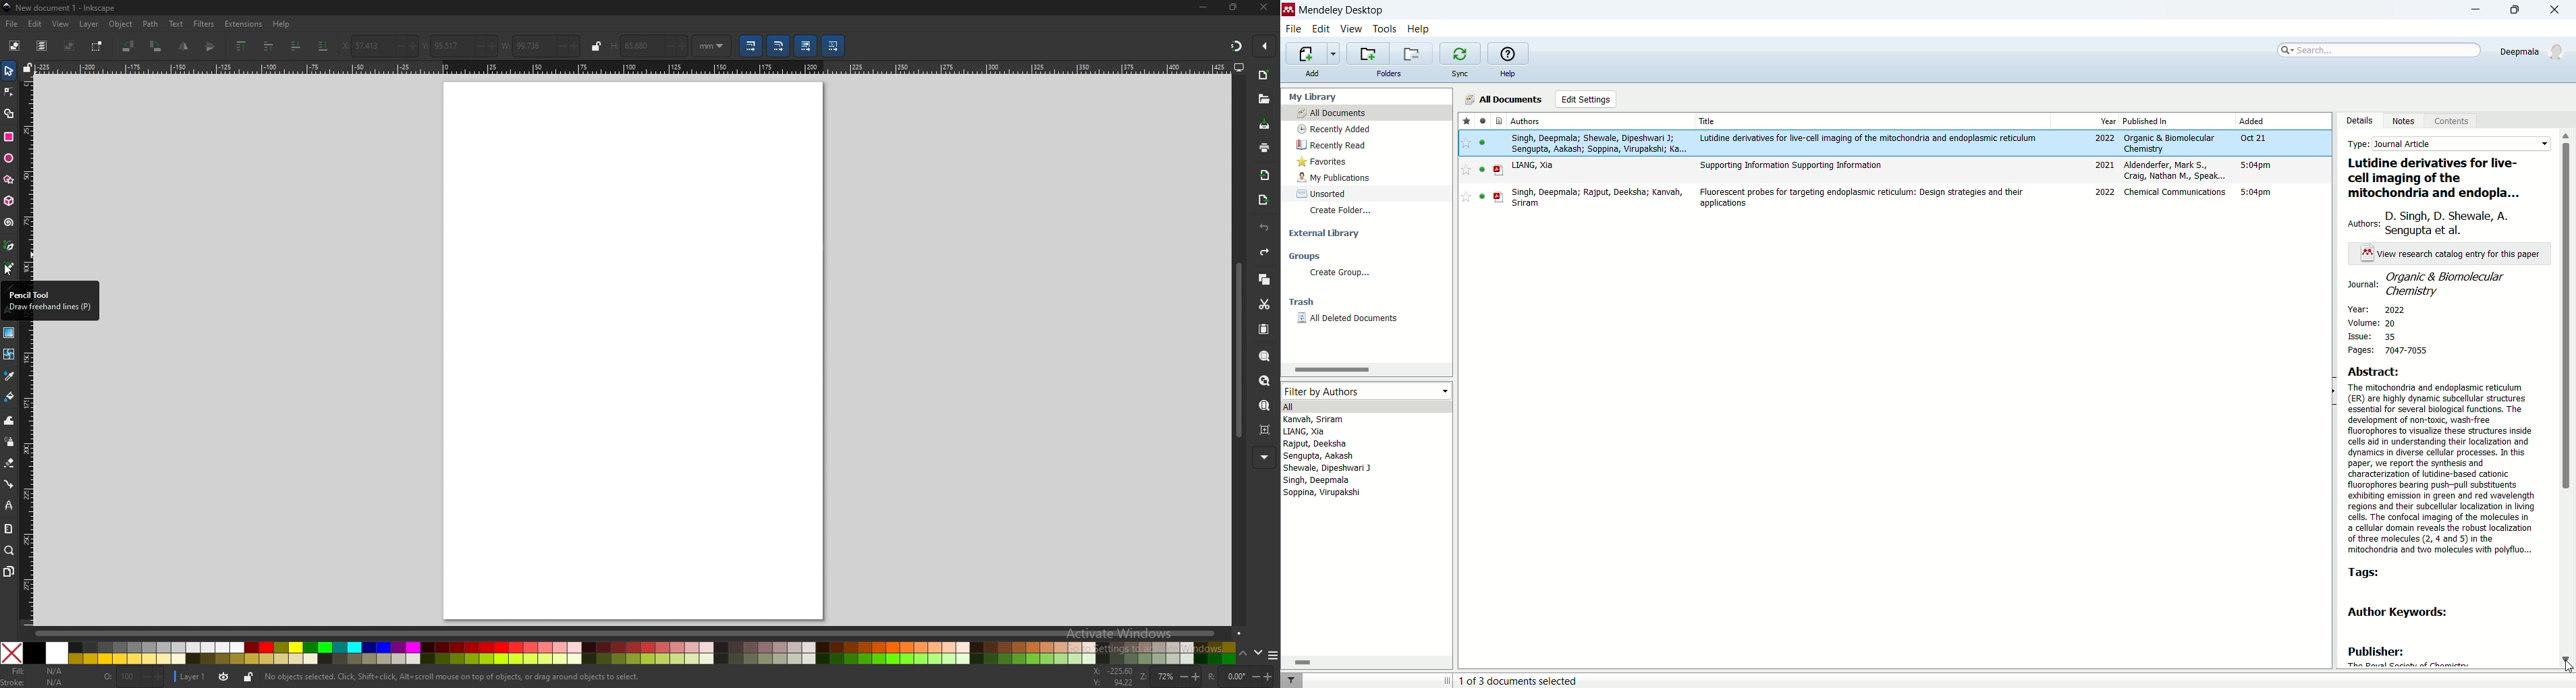 This screenshot has width=2576, height=700. I want to click on imports, so click(1312, 54).